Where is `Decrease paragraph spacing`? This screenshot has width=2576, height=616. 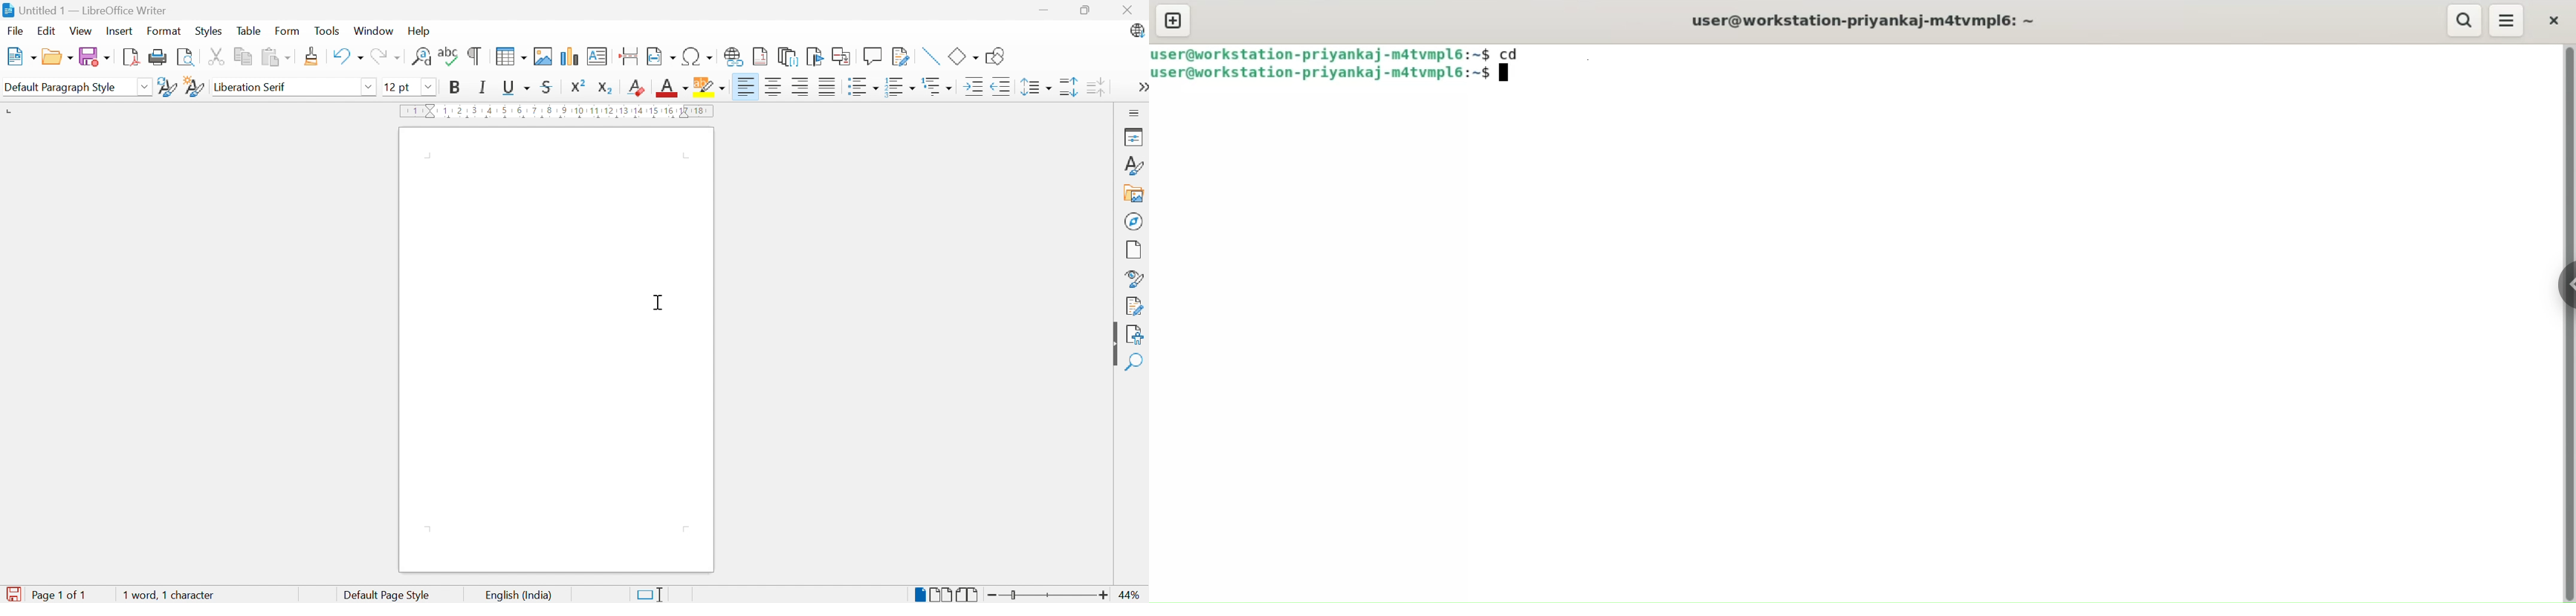
Decrease paragraph spacing is located at coordinates (1098, 88).